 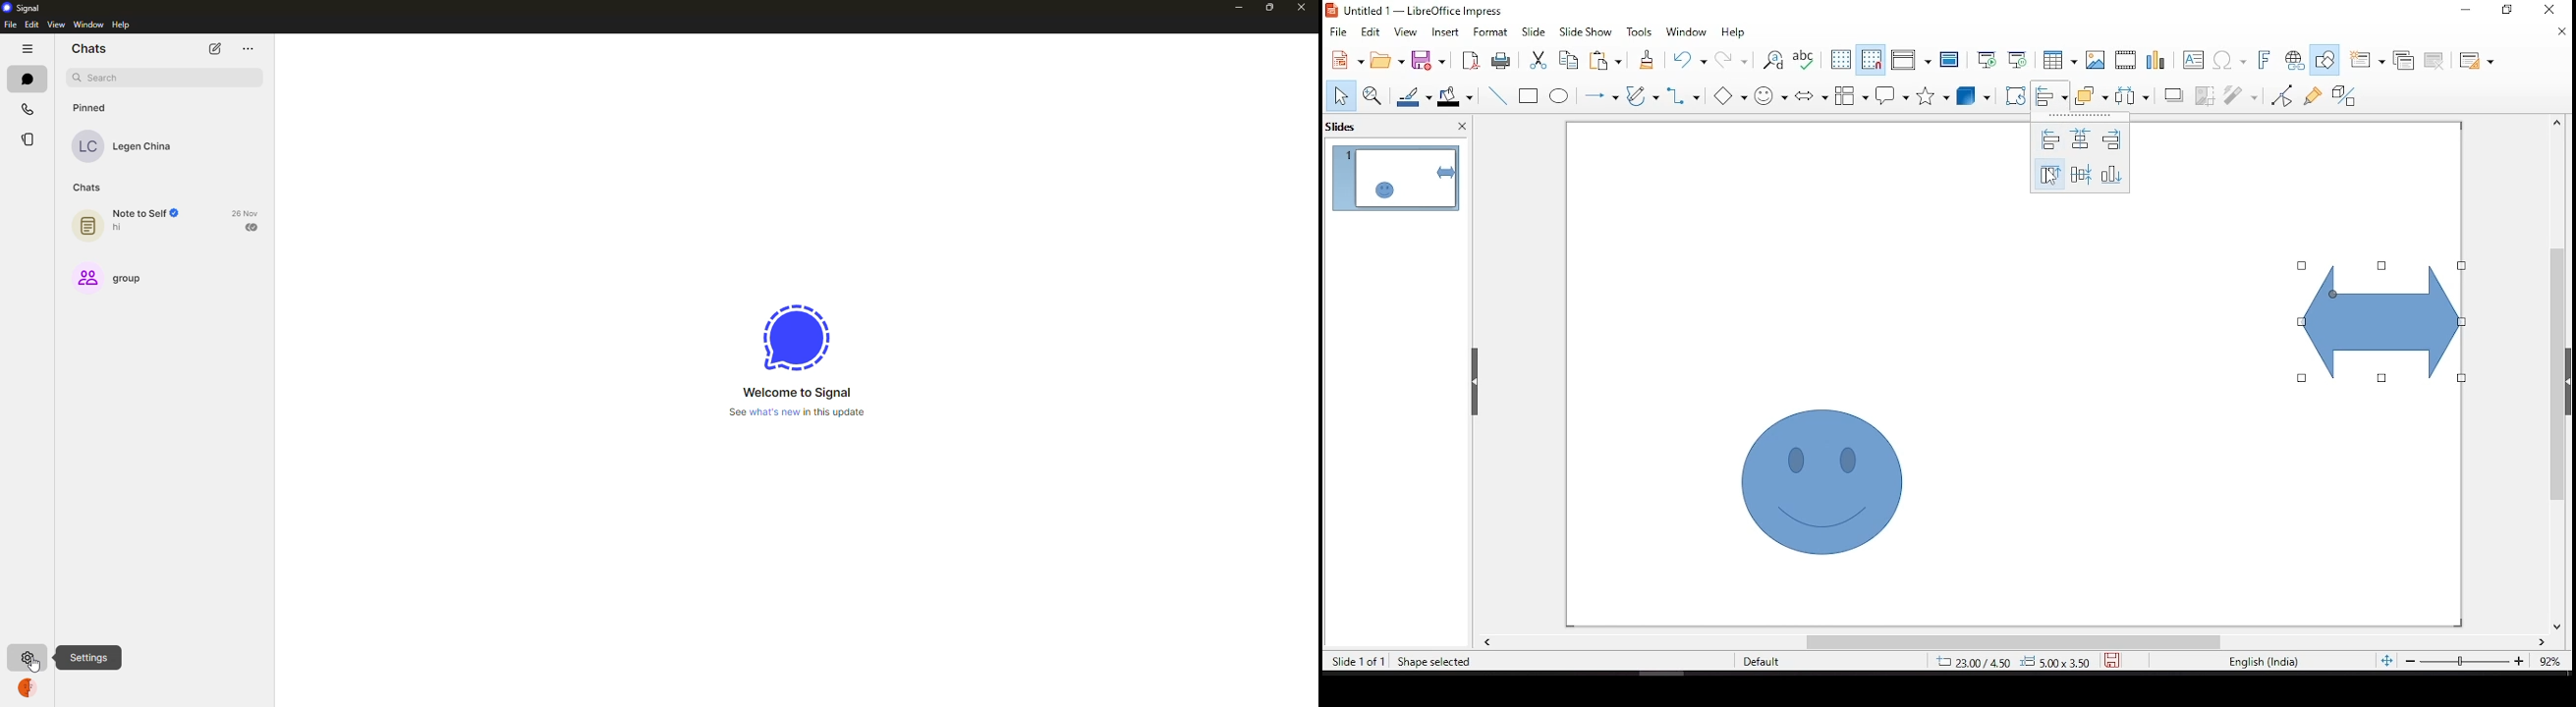 What do you see at coordinates (2048, 140) in the screenshot?
I see `left ` at bounding box center [2048, 140].